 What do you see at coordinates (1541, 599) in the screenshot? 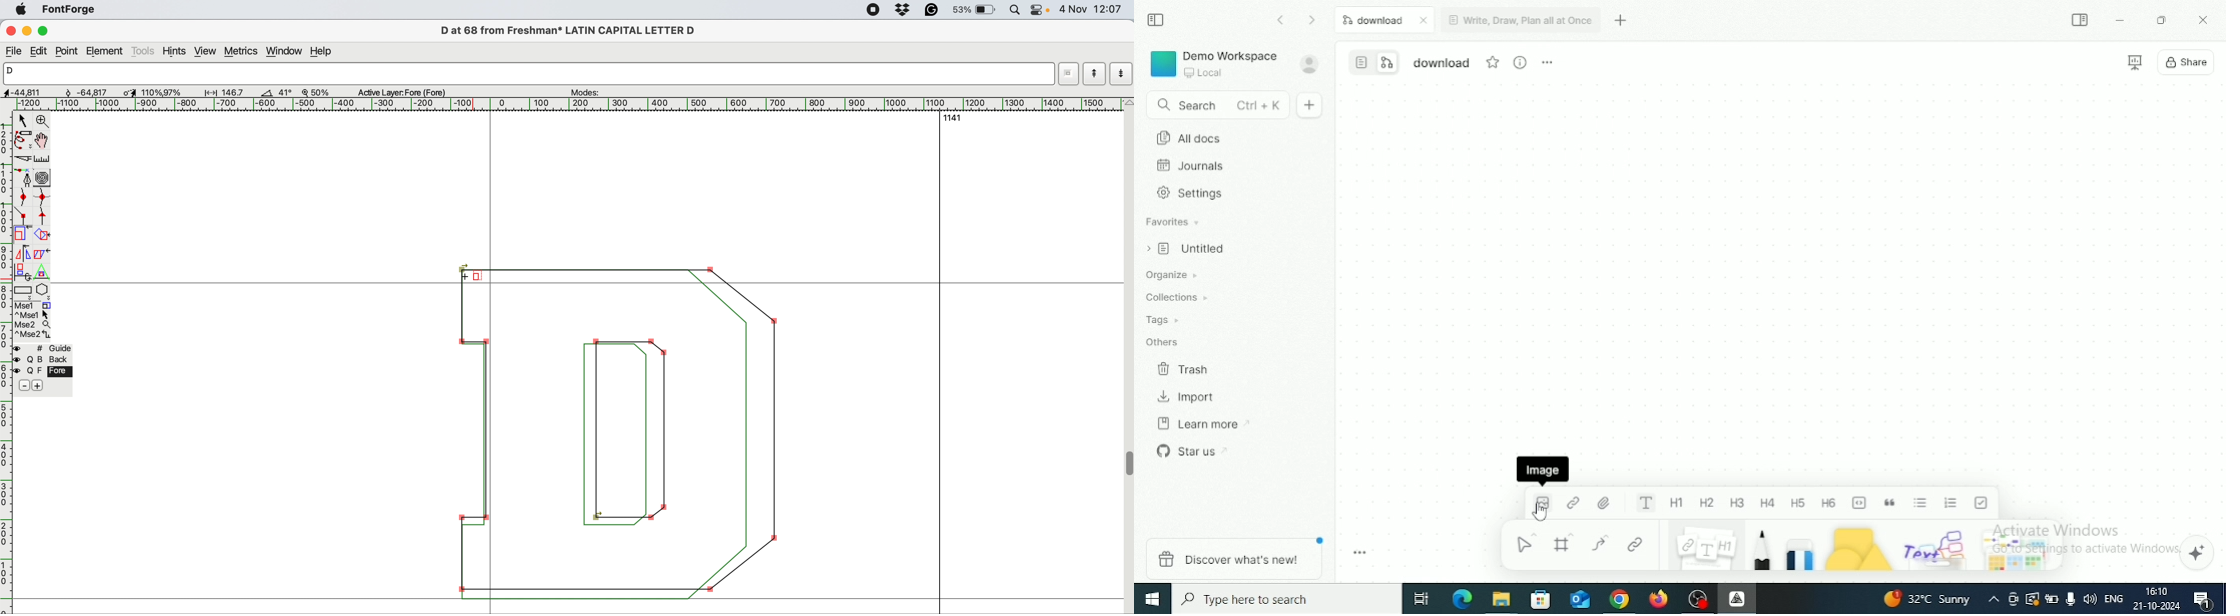
I see `Microsoft store` at bounding box center [1541, 599].